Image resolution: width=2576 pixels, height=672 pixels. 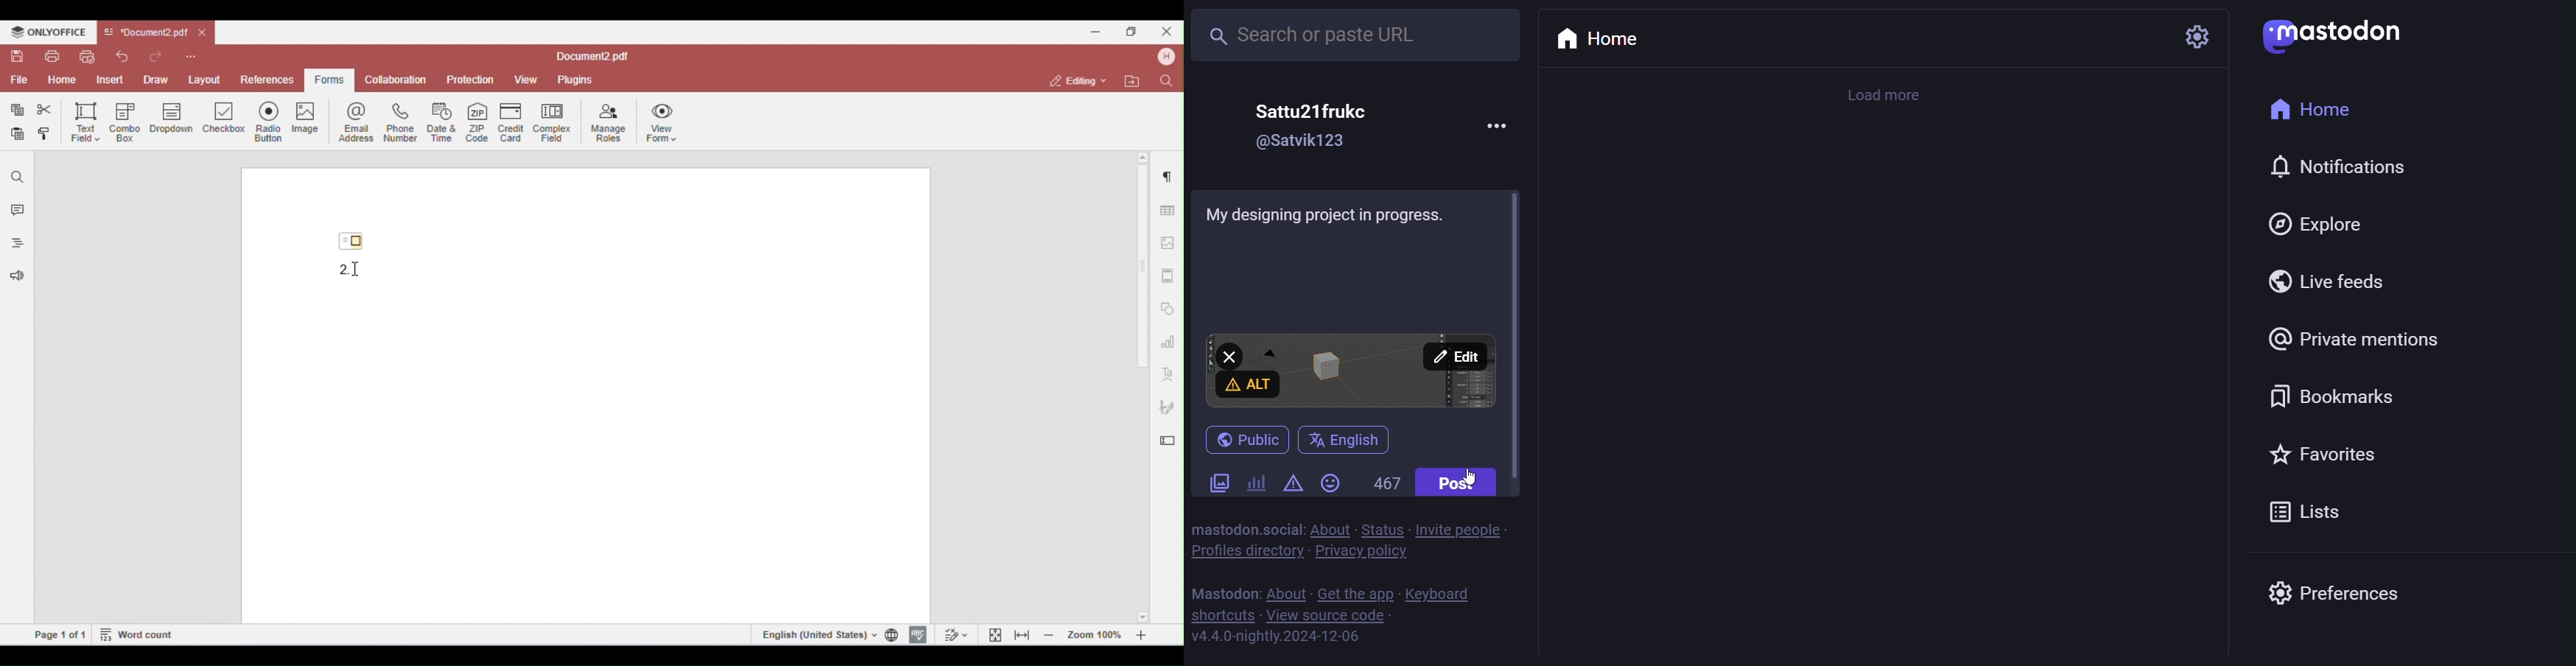 I want to click on emoji, so click(x=1332, y=482).